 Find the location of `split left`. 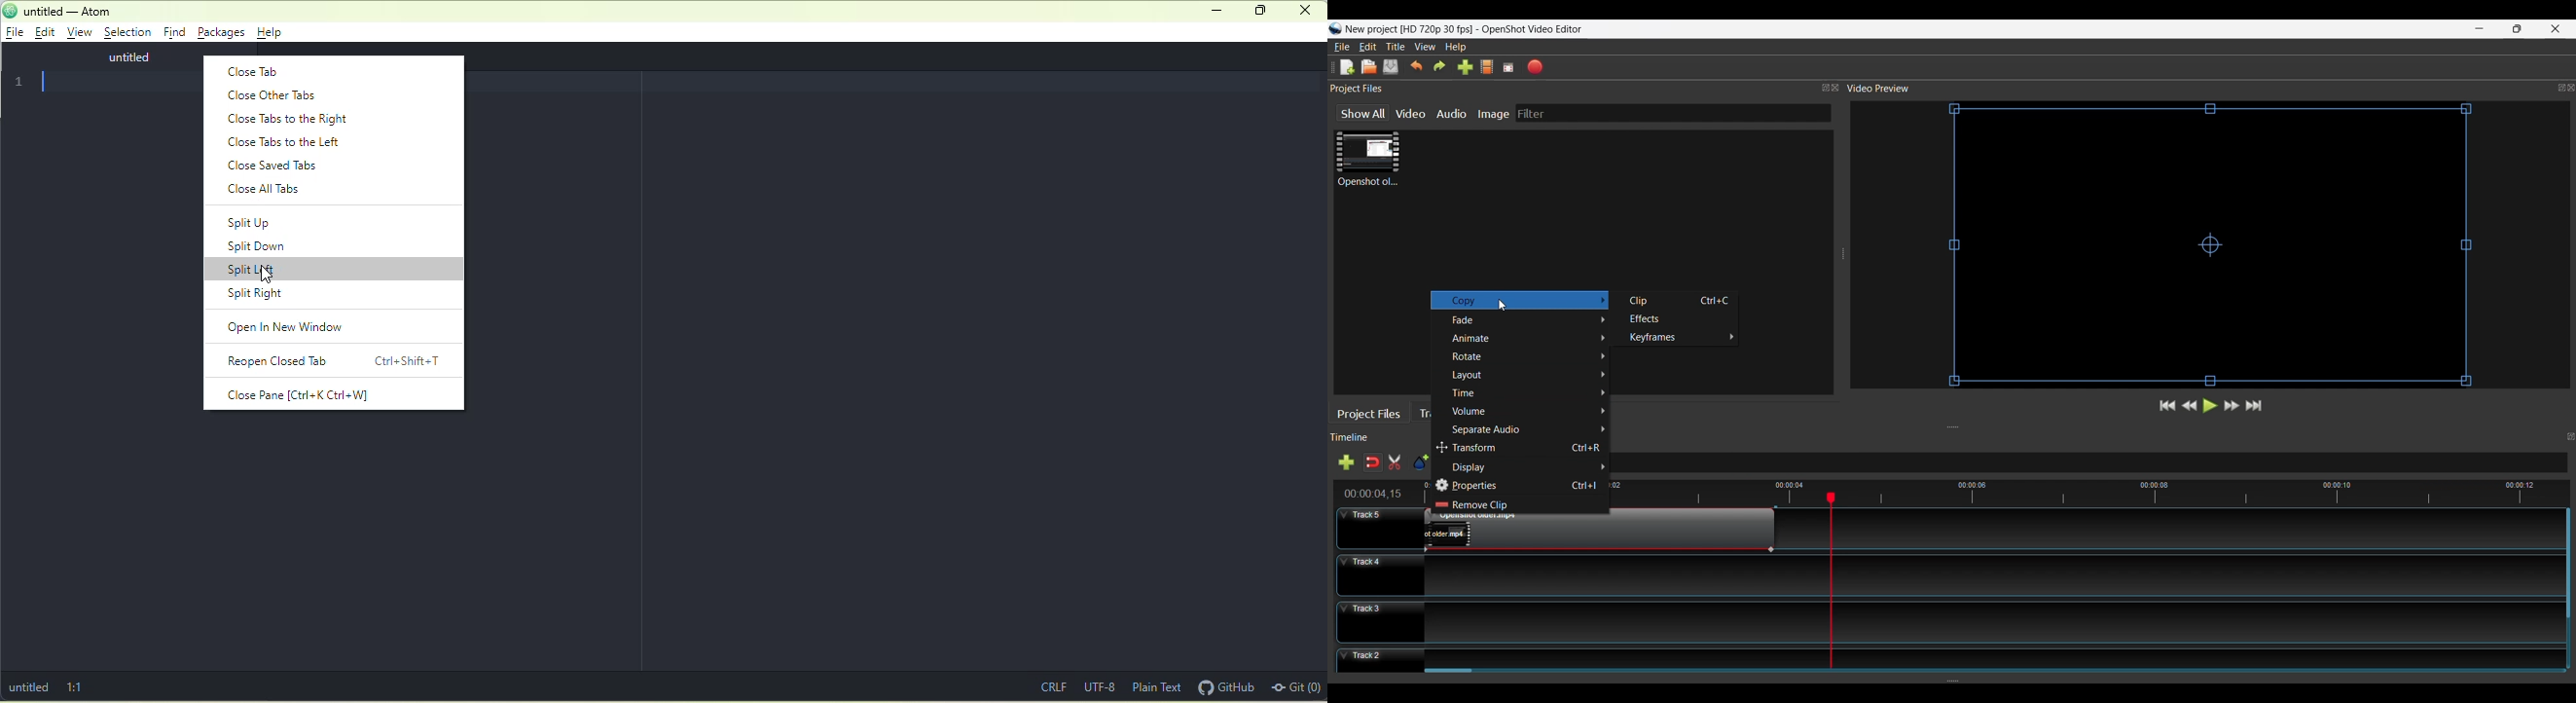

split left is located at coordinates (335, 269).